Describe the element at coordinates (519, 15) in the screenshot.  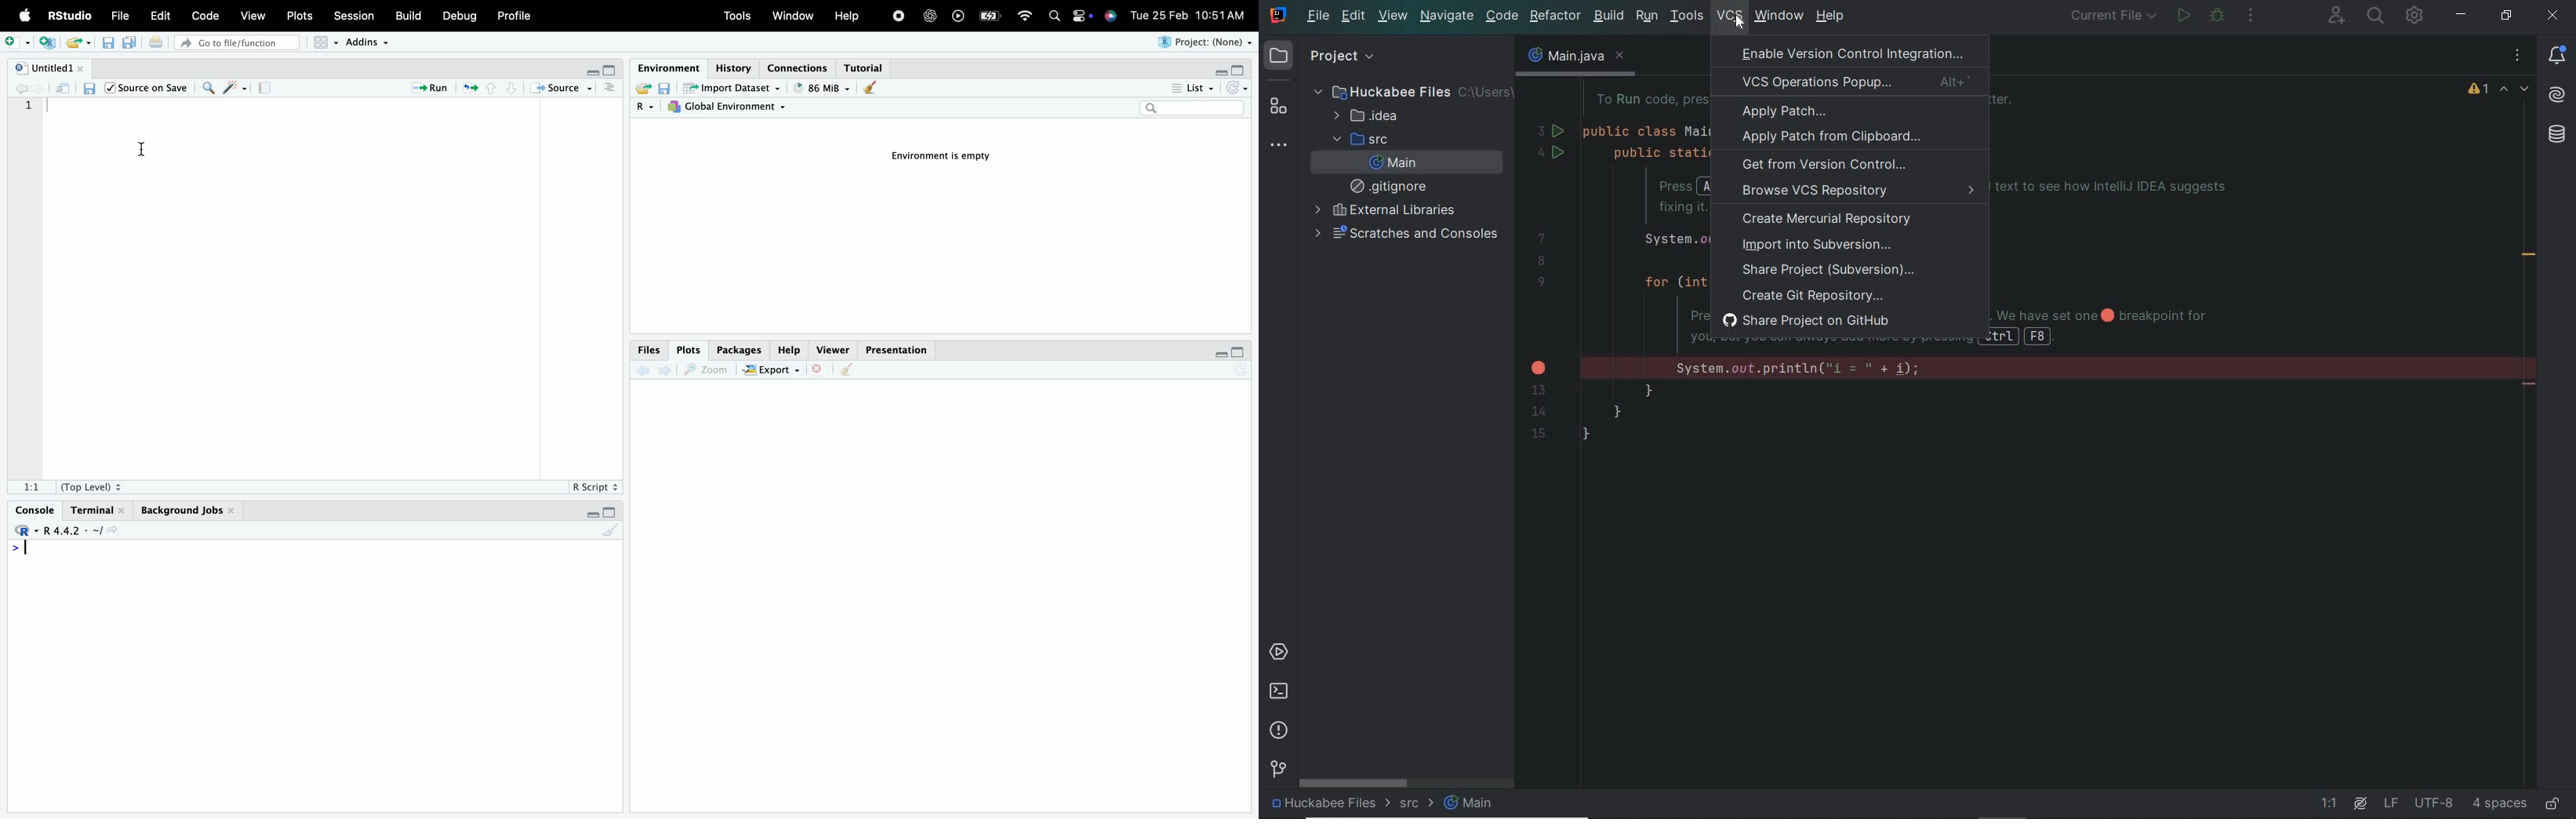
I see `Profile` at that location.